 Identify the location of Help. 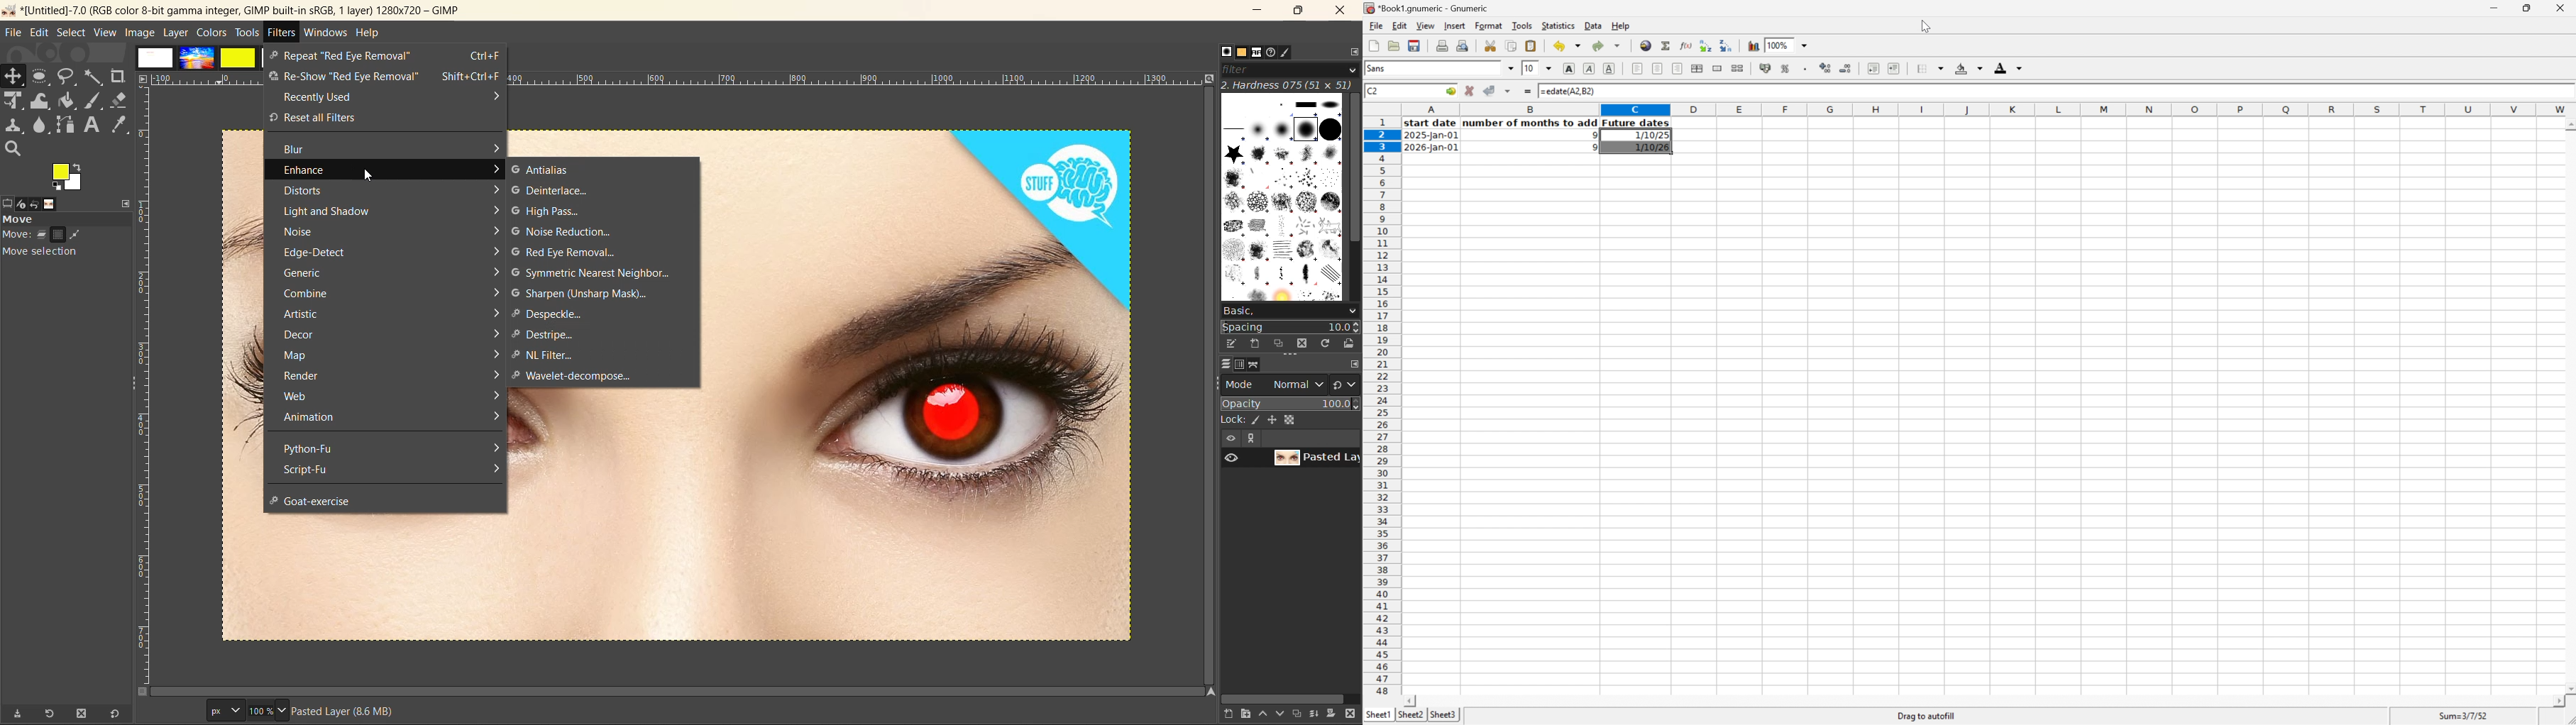
(1621, 25).